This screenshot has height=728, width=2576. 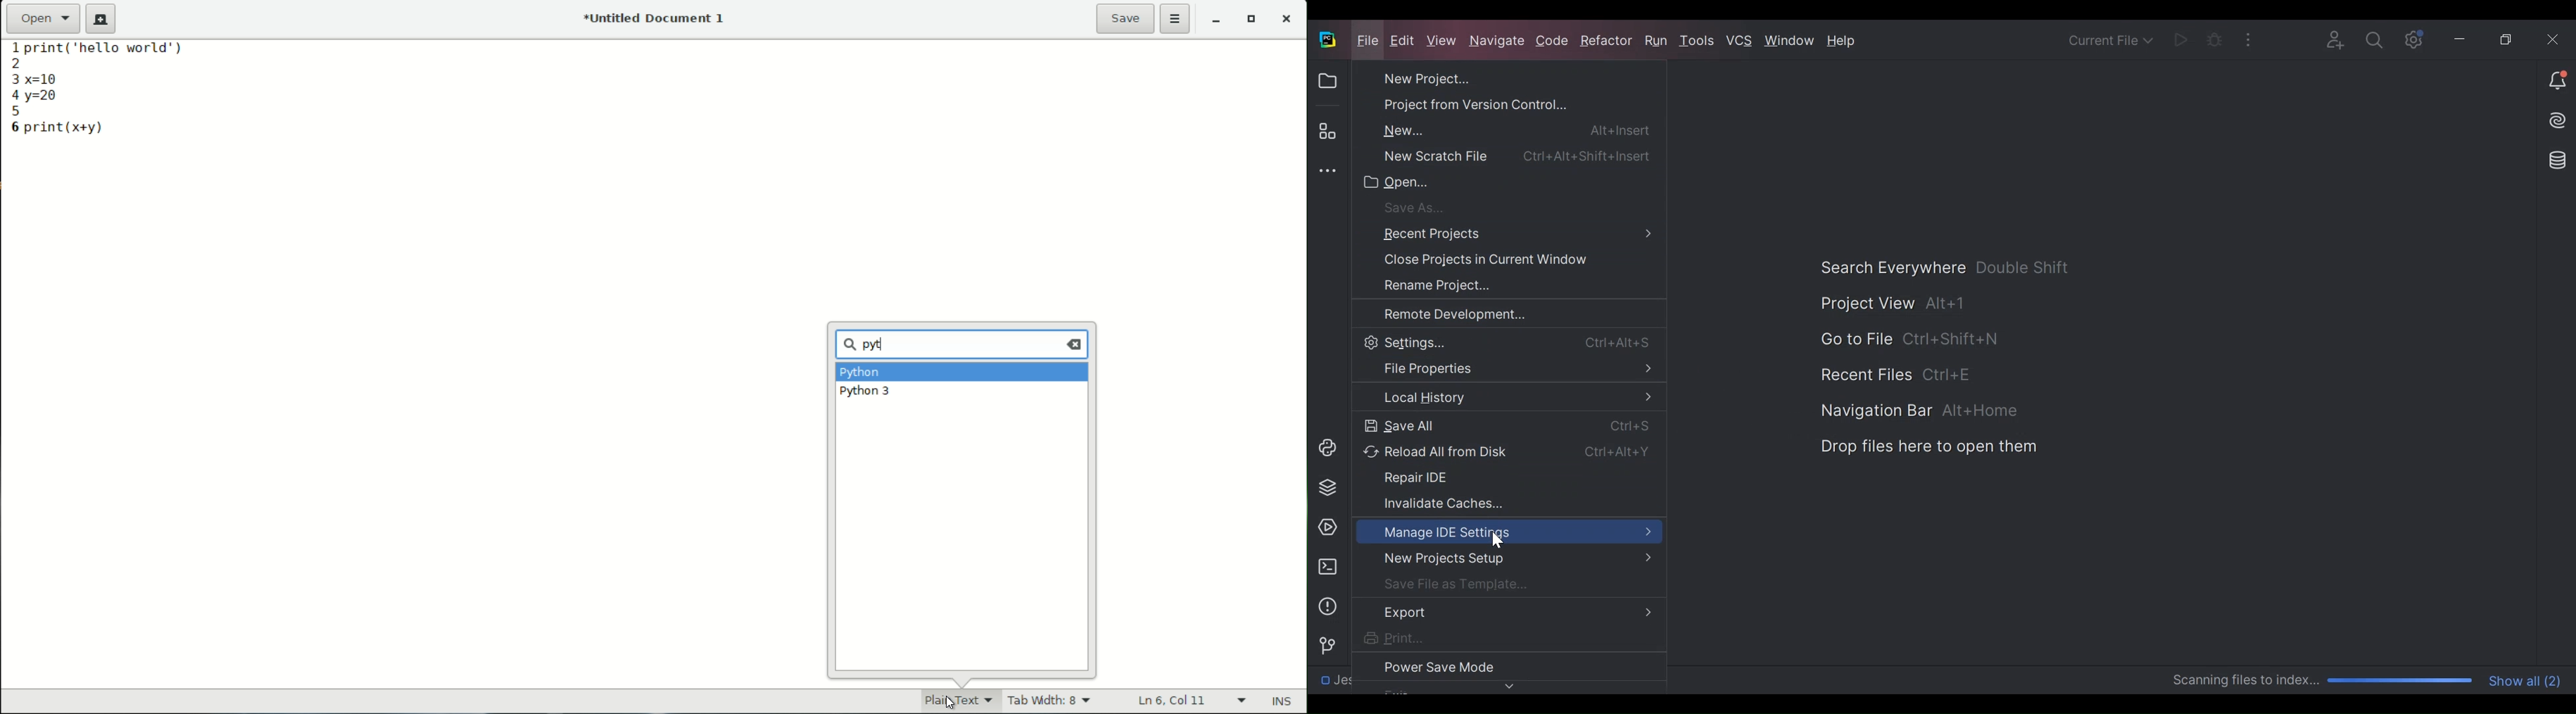 I want to click on Restore, so click(x=2508, y=37).